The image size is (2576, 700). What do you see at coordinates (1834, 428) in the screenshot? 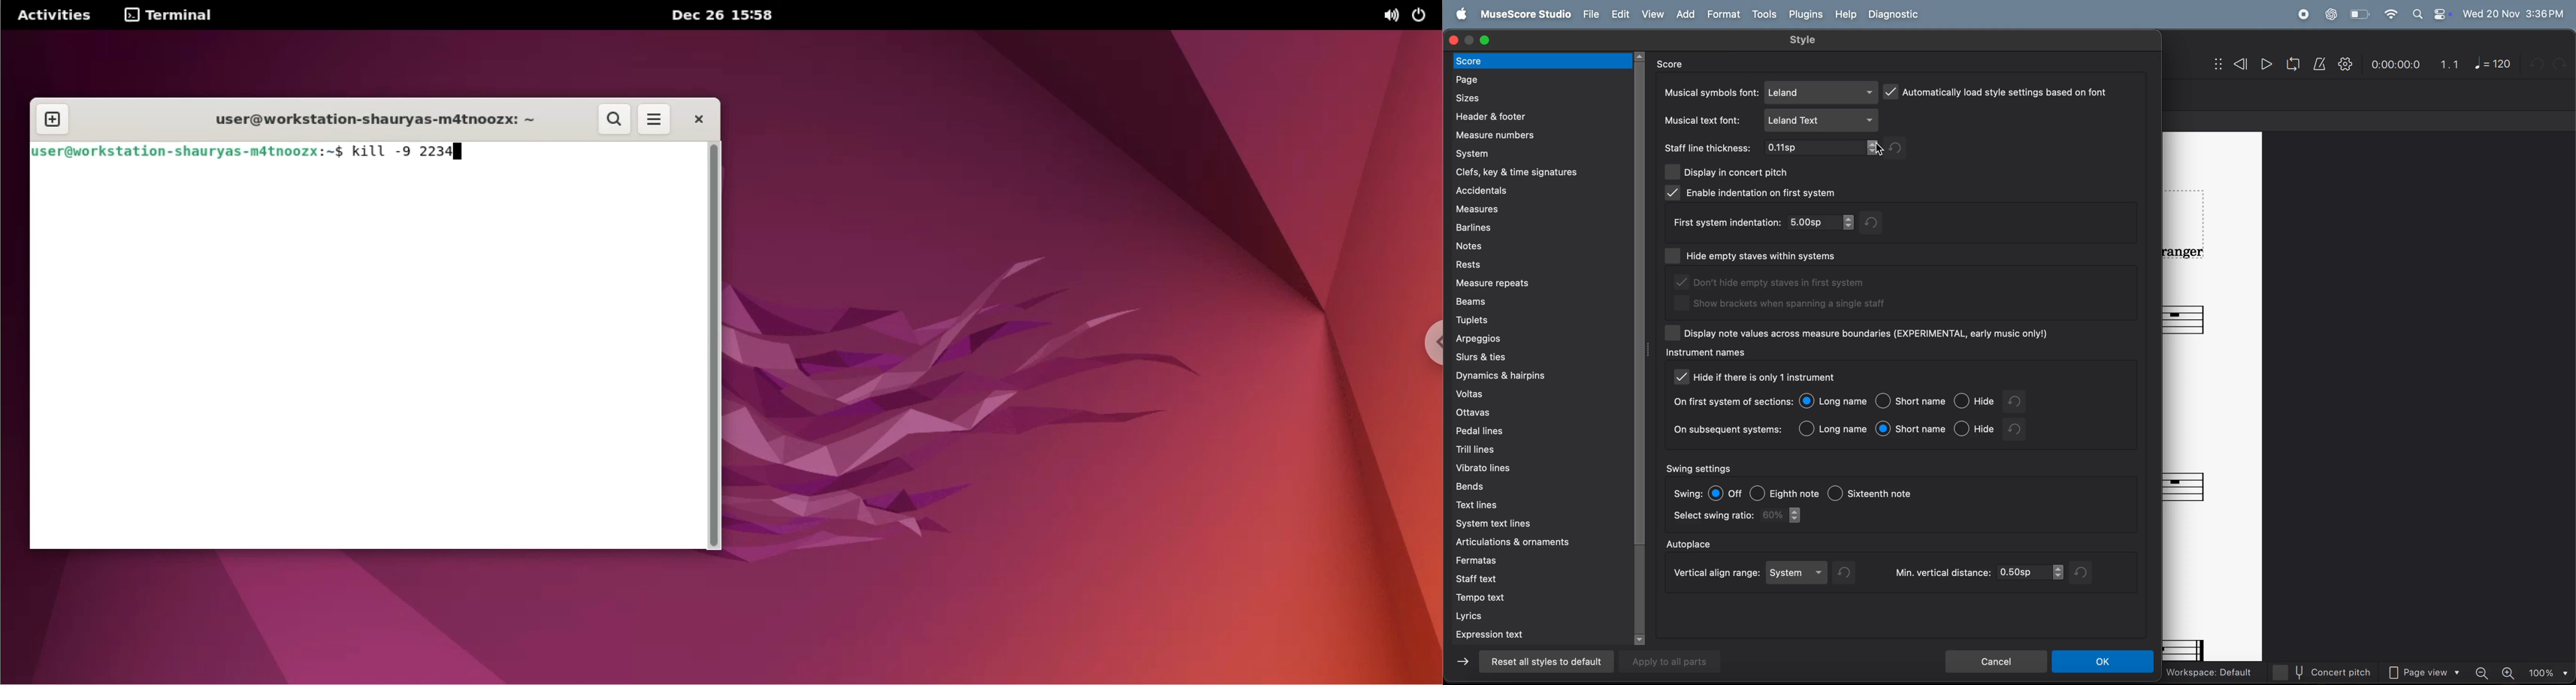
I see `long name` at bounding box center [1834, 428].